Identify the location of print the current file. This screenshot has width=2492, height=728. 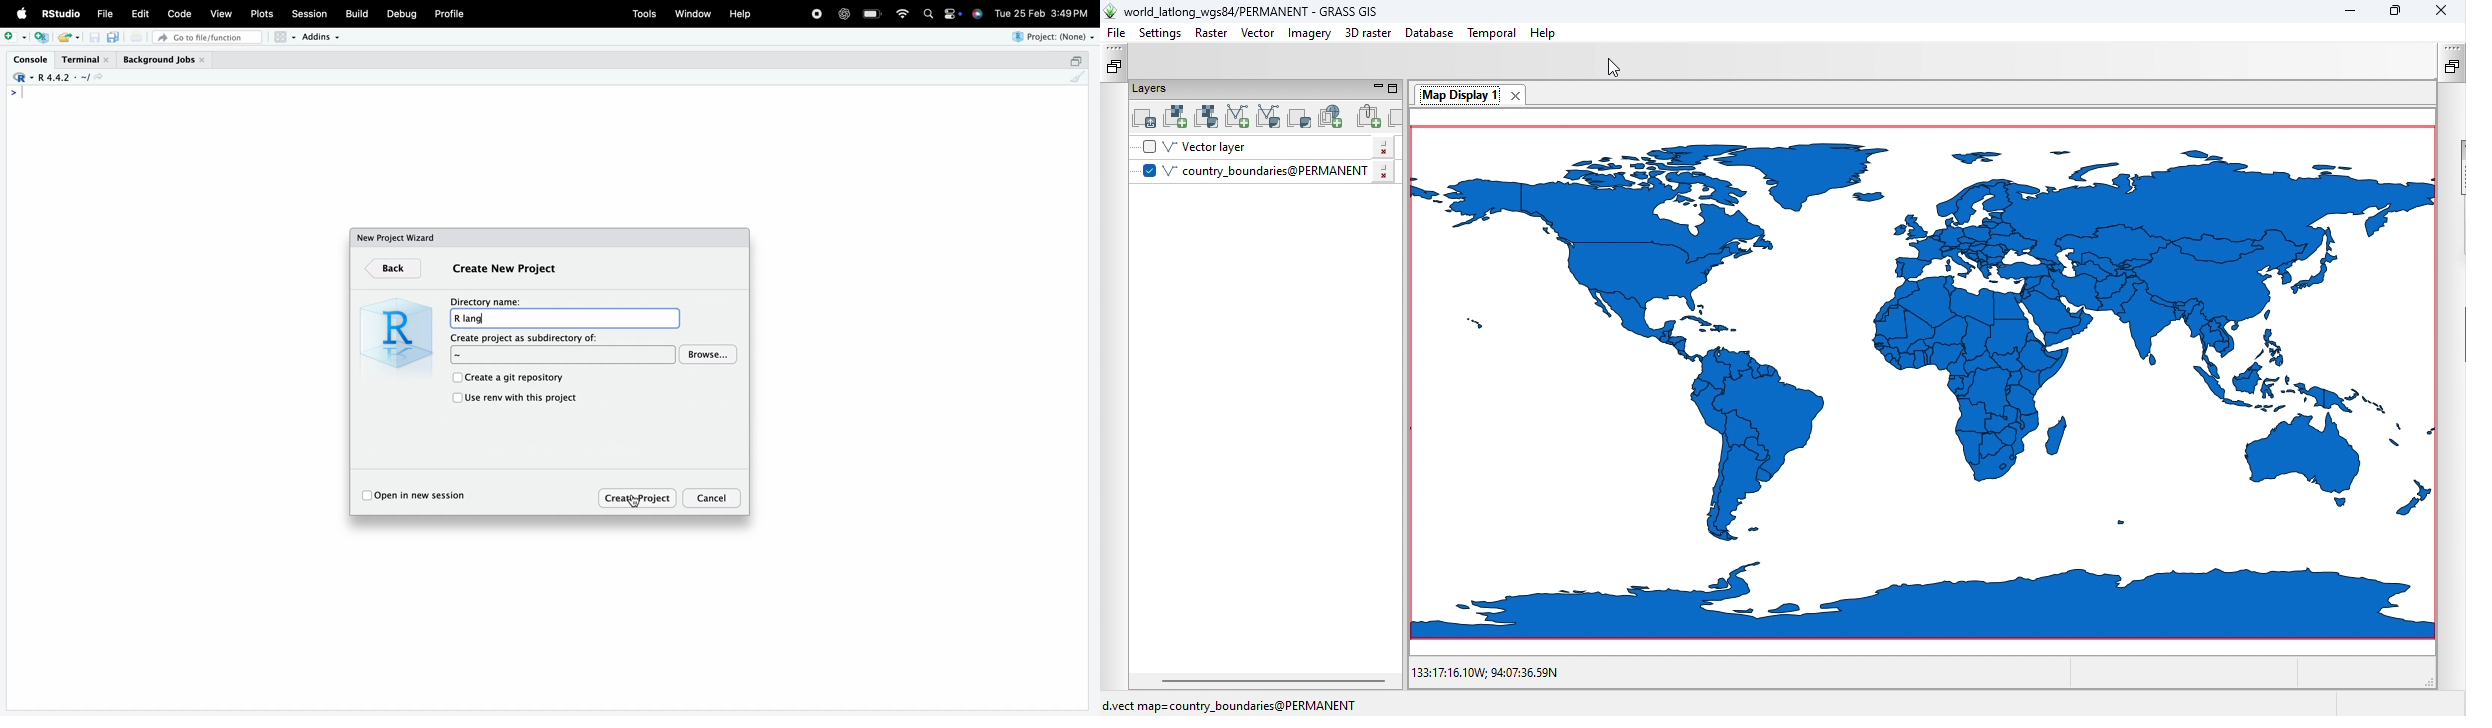
(136, 37).